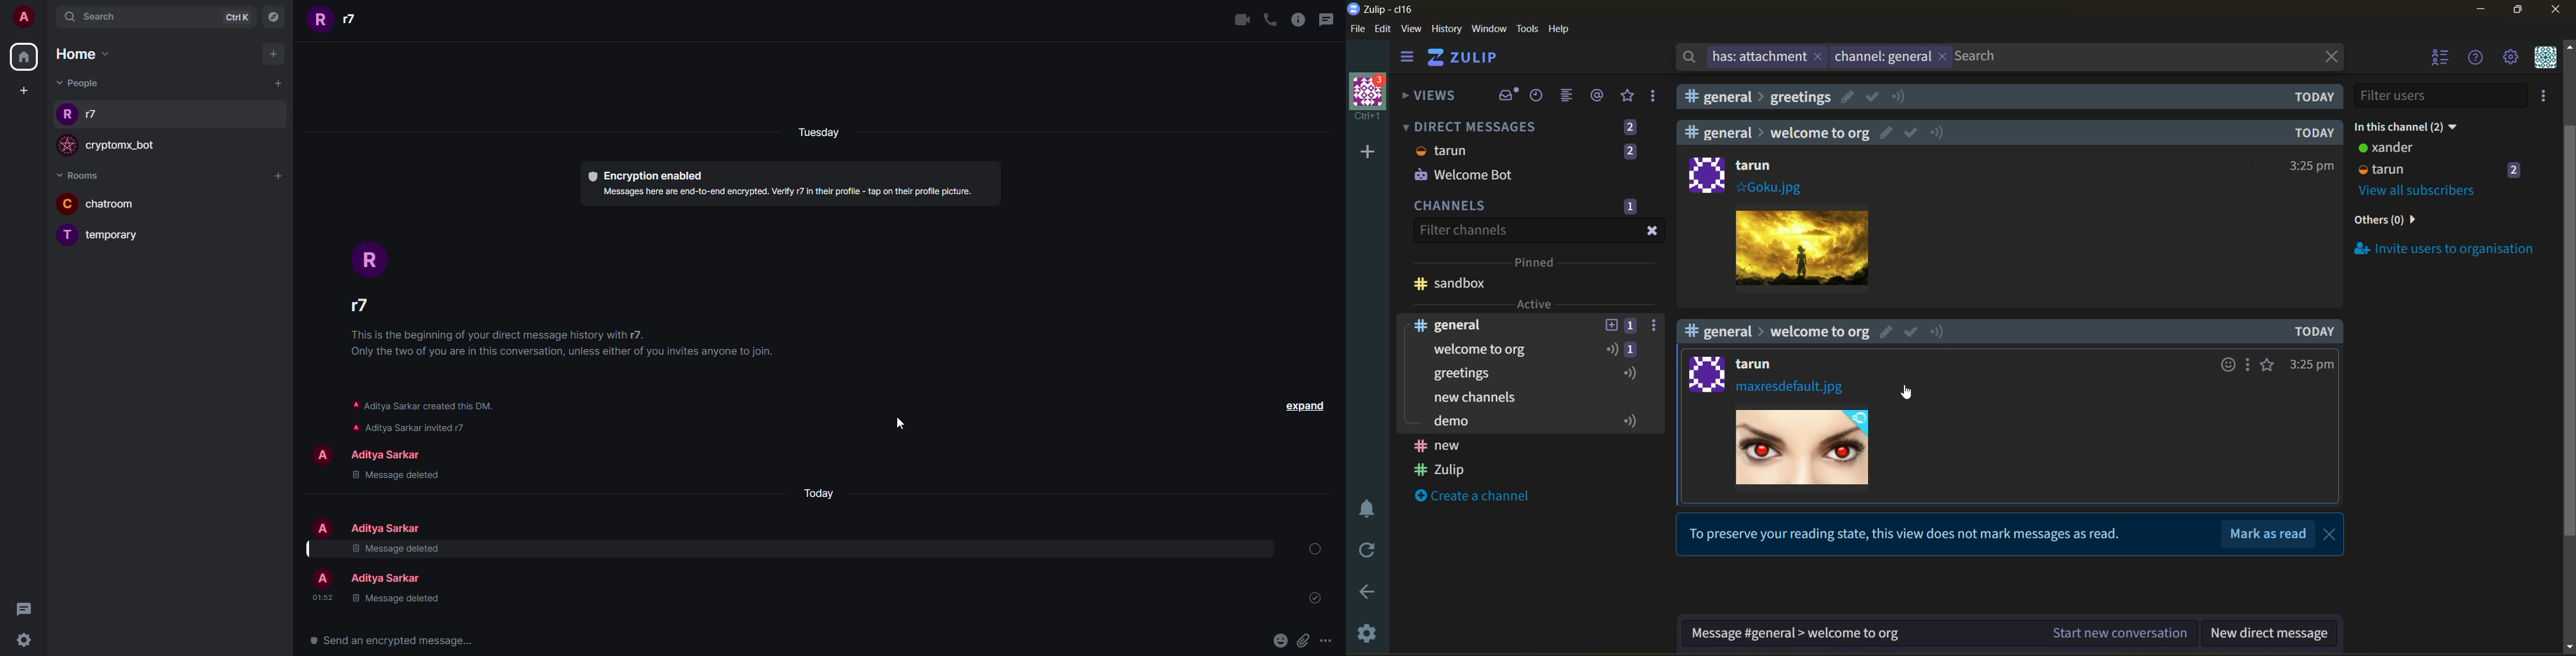  Describe the element at coordinates (398, 474) in the screenshot. I see `message deleted` at that location.